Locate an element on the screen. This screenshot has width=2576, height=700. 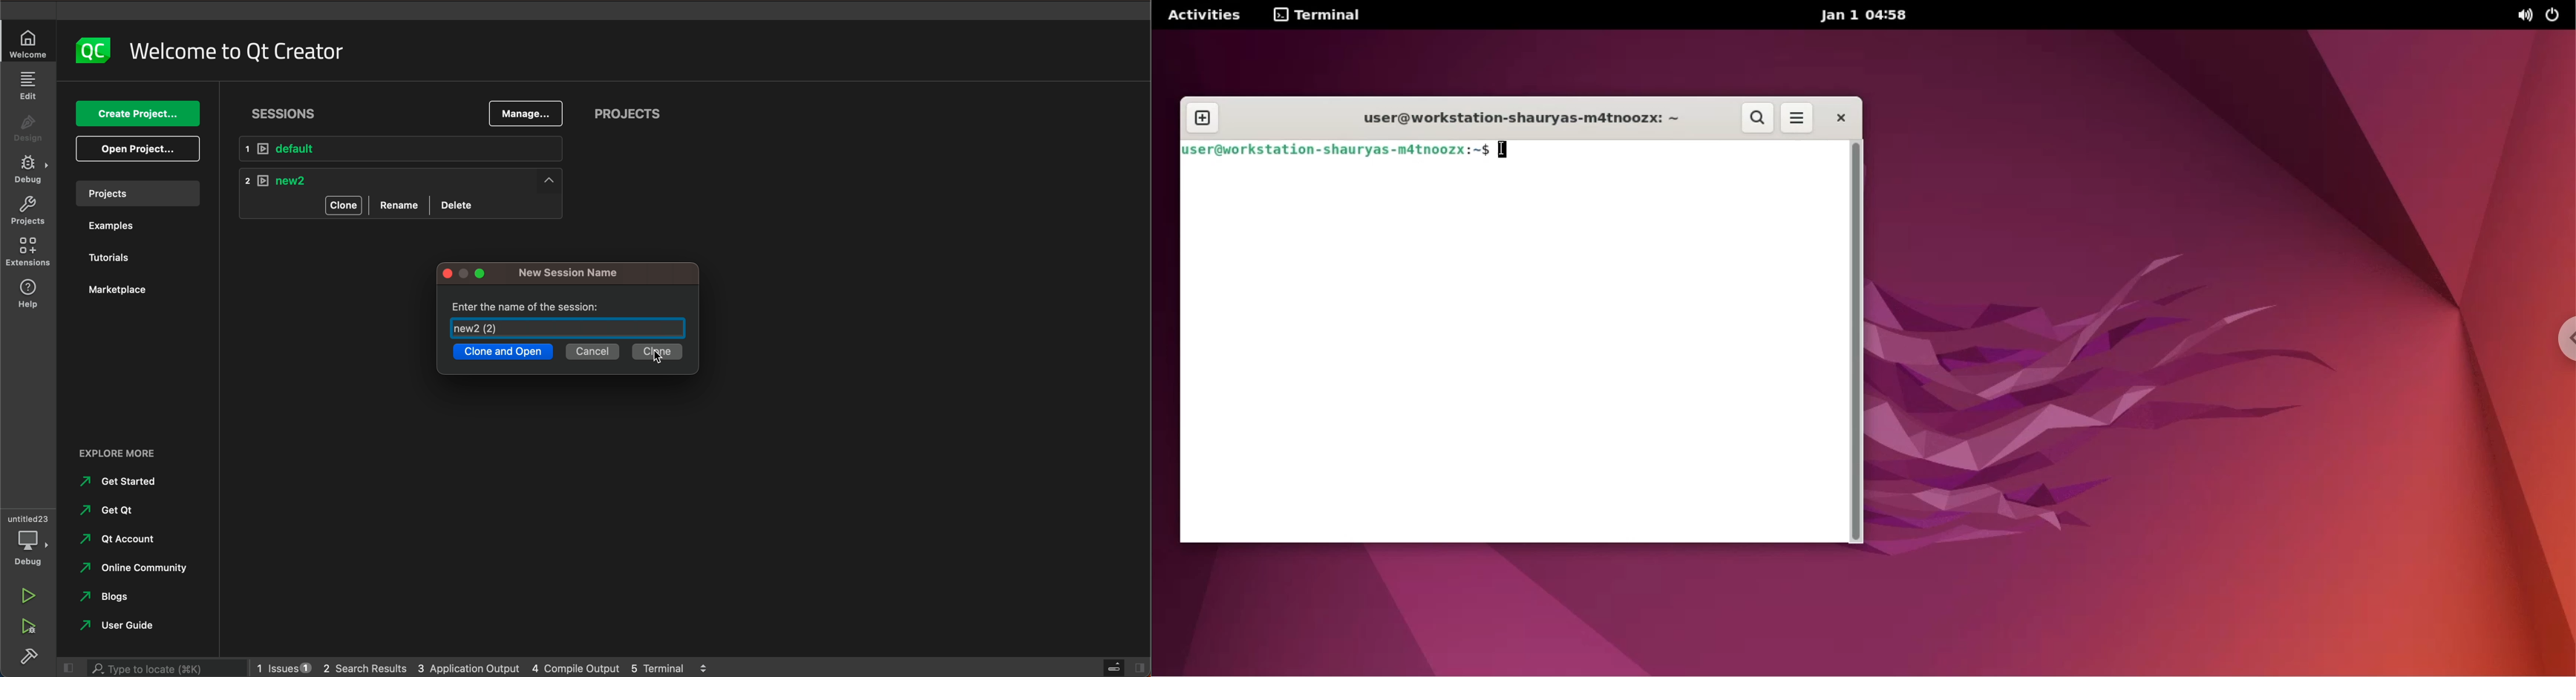
run is located at coordinates (28, 595).